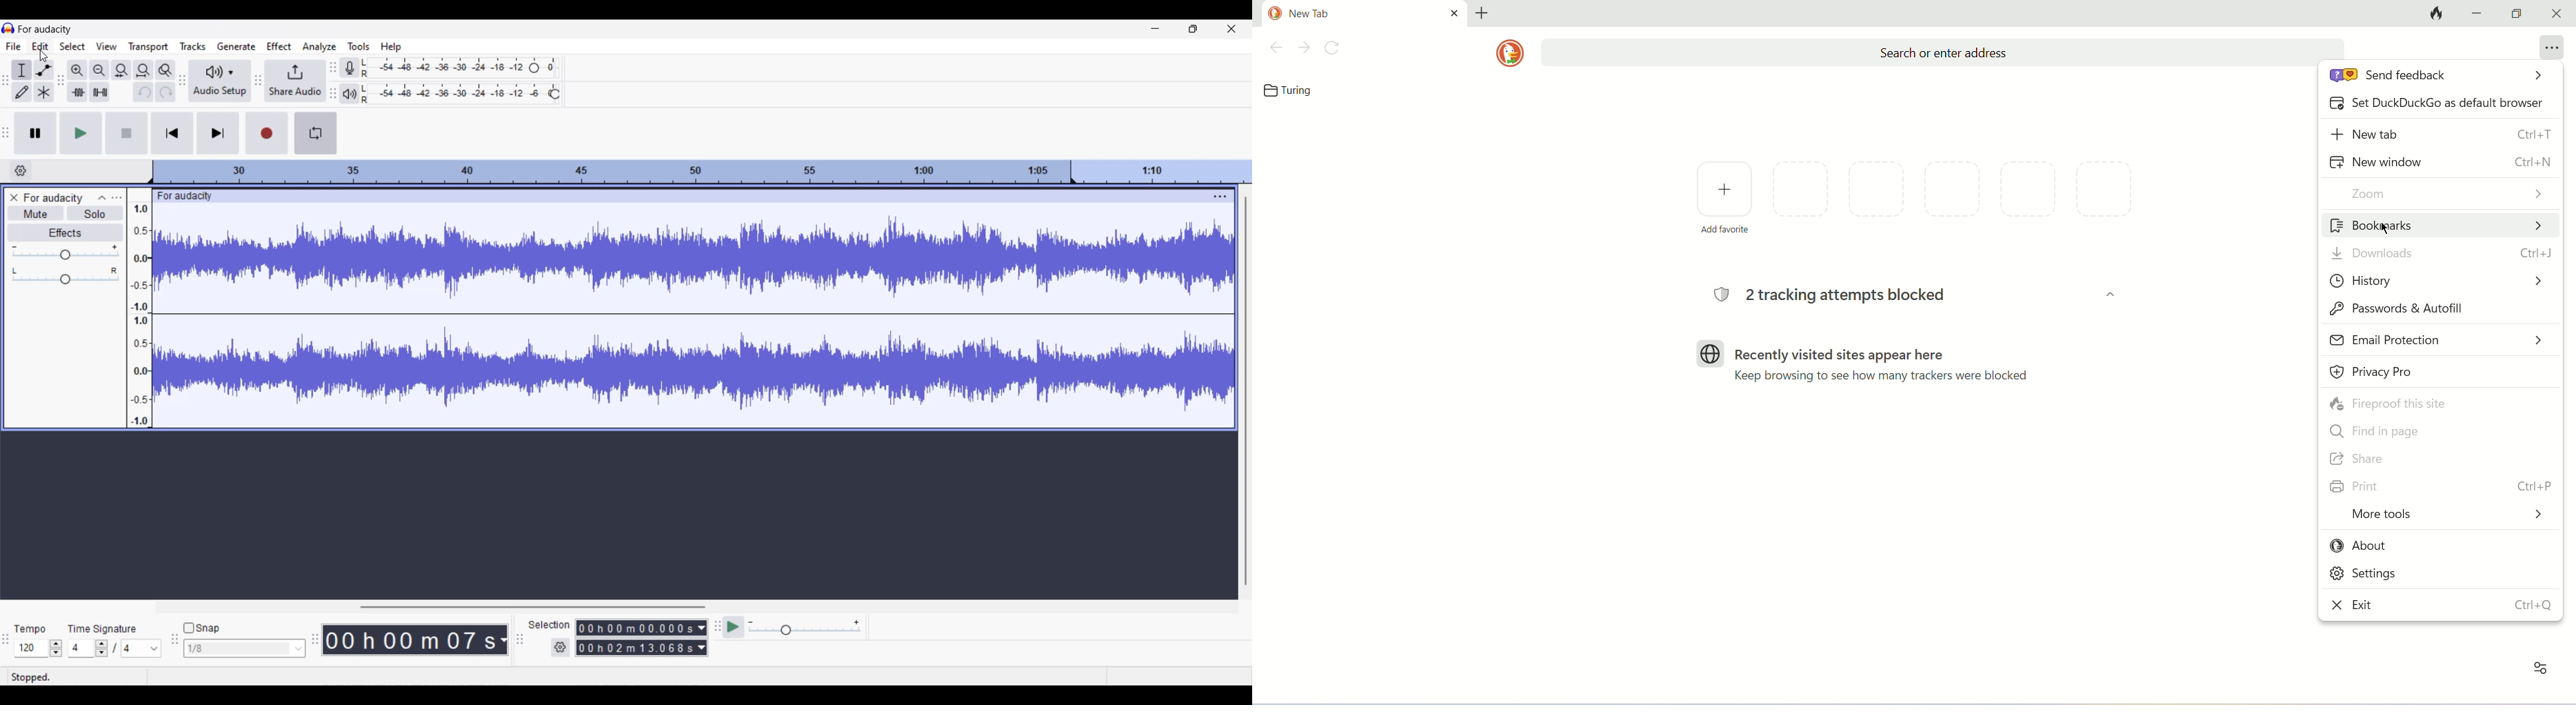  I want to click on Enable looping, so click(316, 133).